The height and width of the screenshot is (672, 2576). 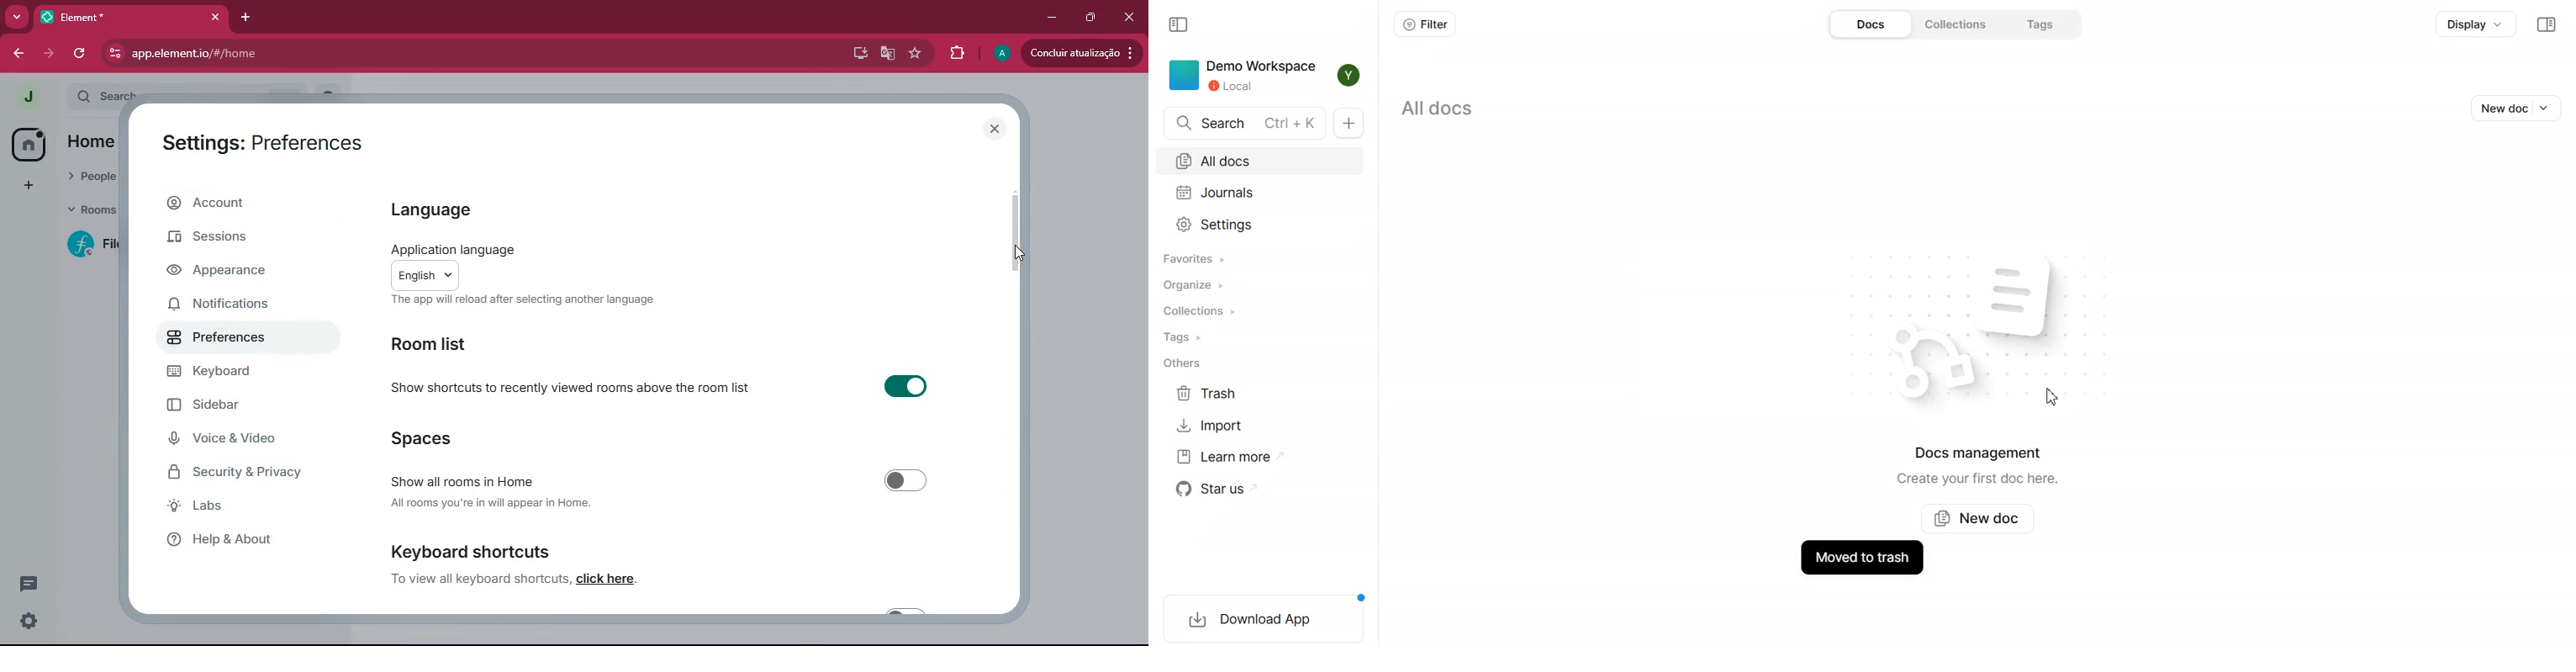 What do you see at coordinates (1960, 24) in the screenshot?
I see `Collections` at bounding box center [1960, 24].